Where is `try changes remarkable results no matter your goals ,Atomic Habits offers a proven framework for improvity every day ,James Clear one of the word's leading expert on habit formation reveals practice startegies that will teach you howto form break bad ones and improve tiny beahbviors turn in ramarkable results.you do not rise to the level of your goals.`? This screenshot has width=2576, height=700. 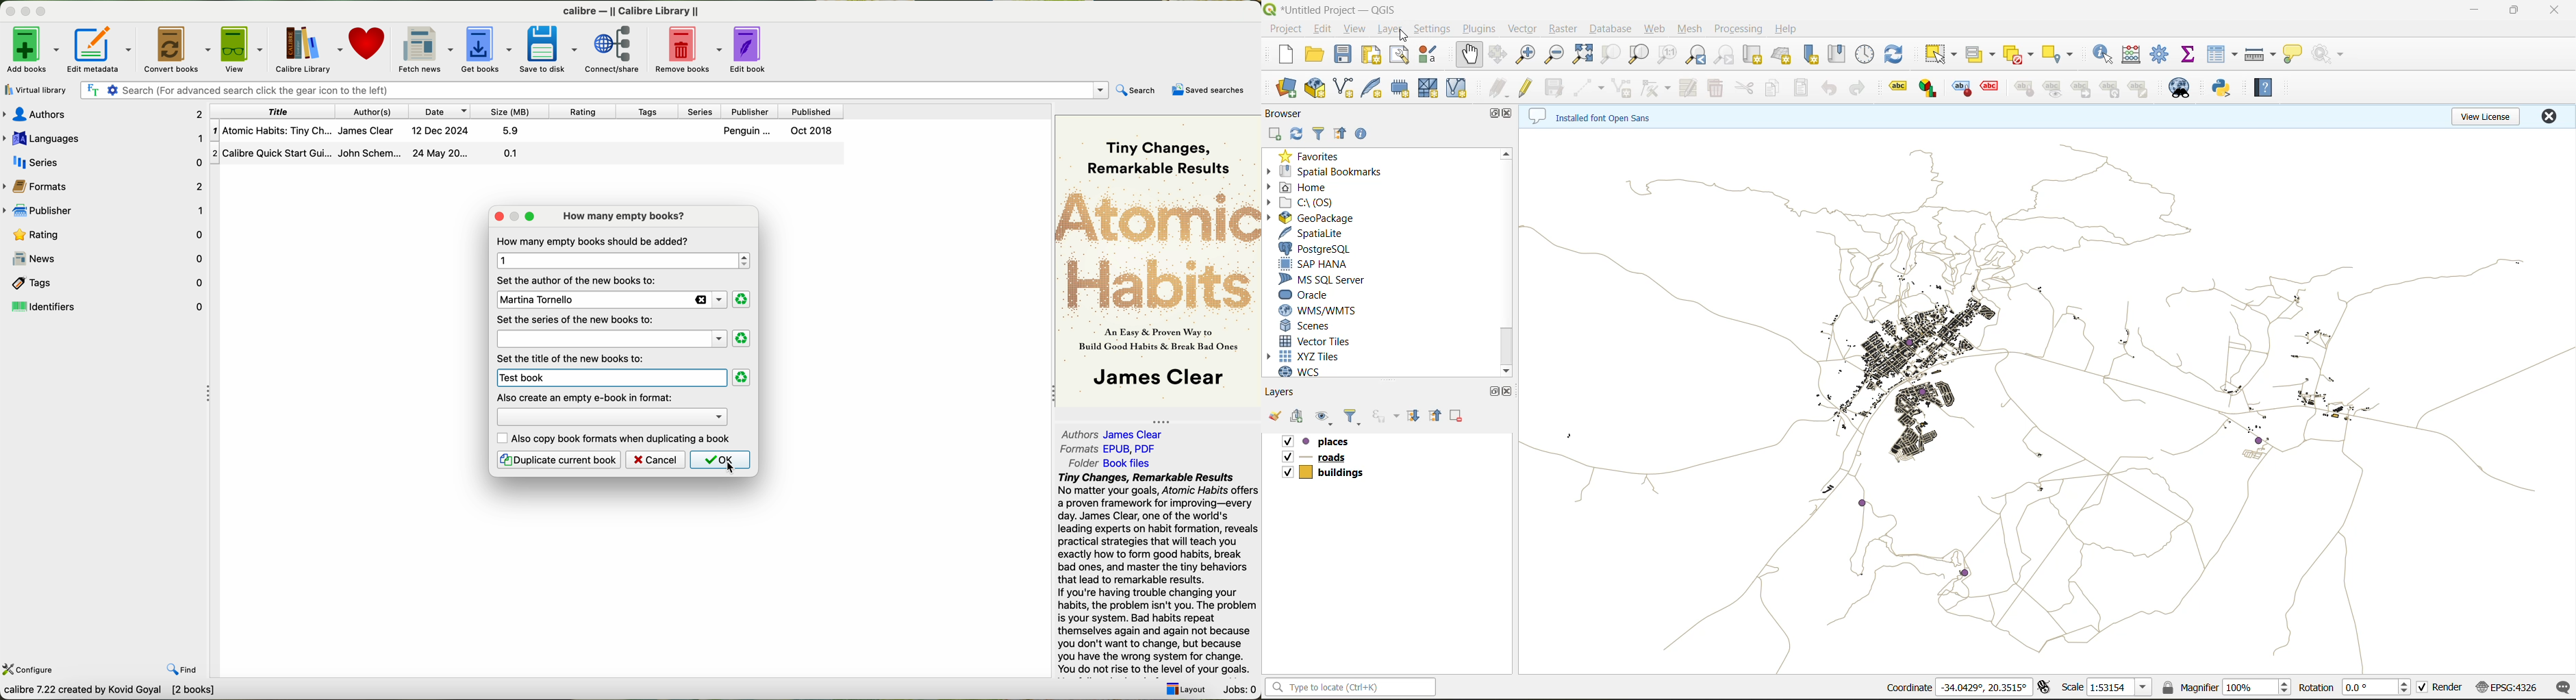 try changes remarkable results no matter your goals ,Atomic Habits offers a proven framework for improvity every day ,James Clear one of the word's leading expert on habit formation reveals practice startegies that will teach you howto form break bad ones and improve tiny beahbviors turn in ramarkable results.you do not rise to the level of your goals. is located at coordinates (1151, 574).